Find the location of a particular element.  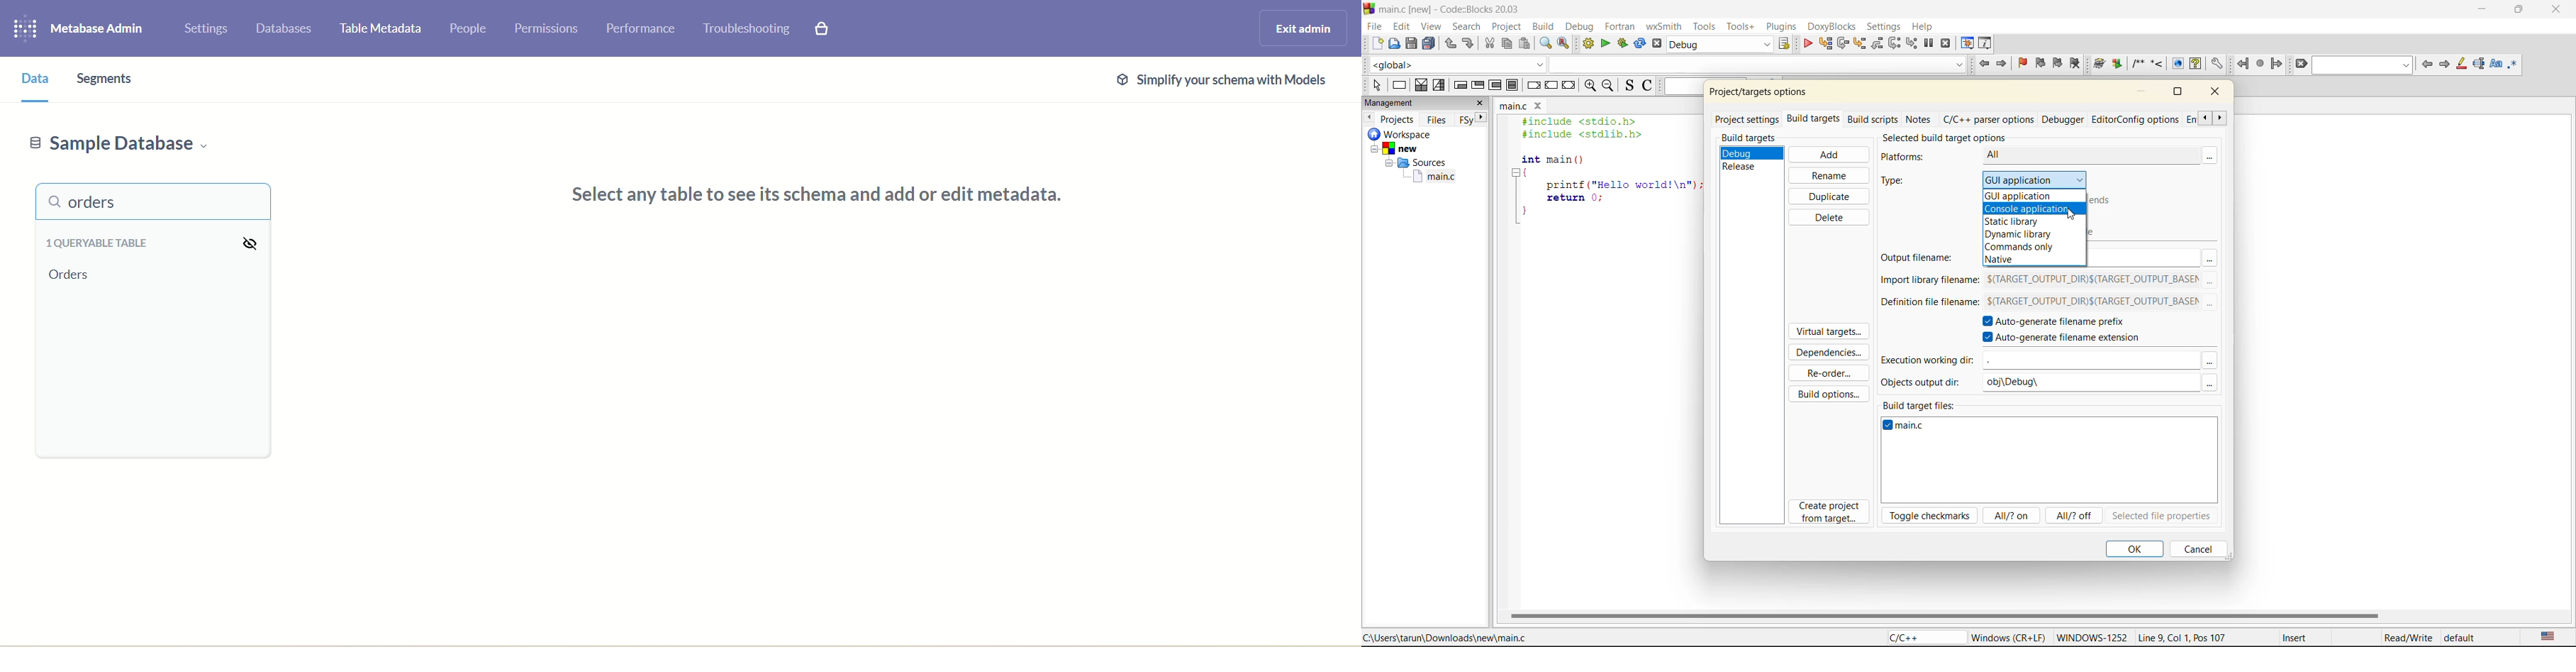

run to cursor is located at coordinates (1826, 44).